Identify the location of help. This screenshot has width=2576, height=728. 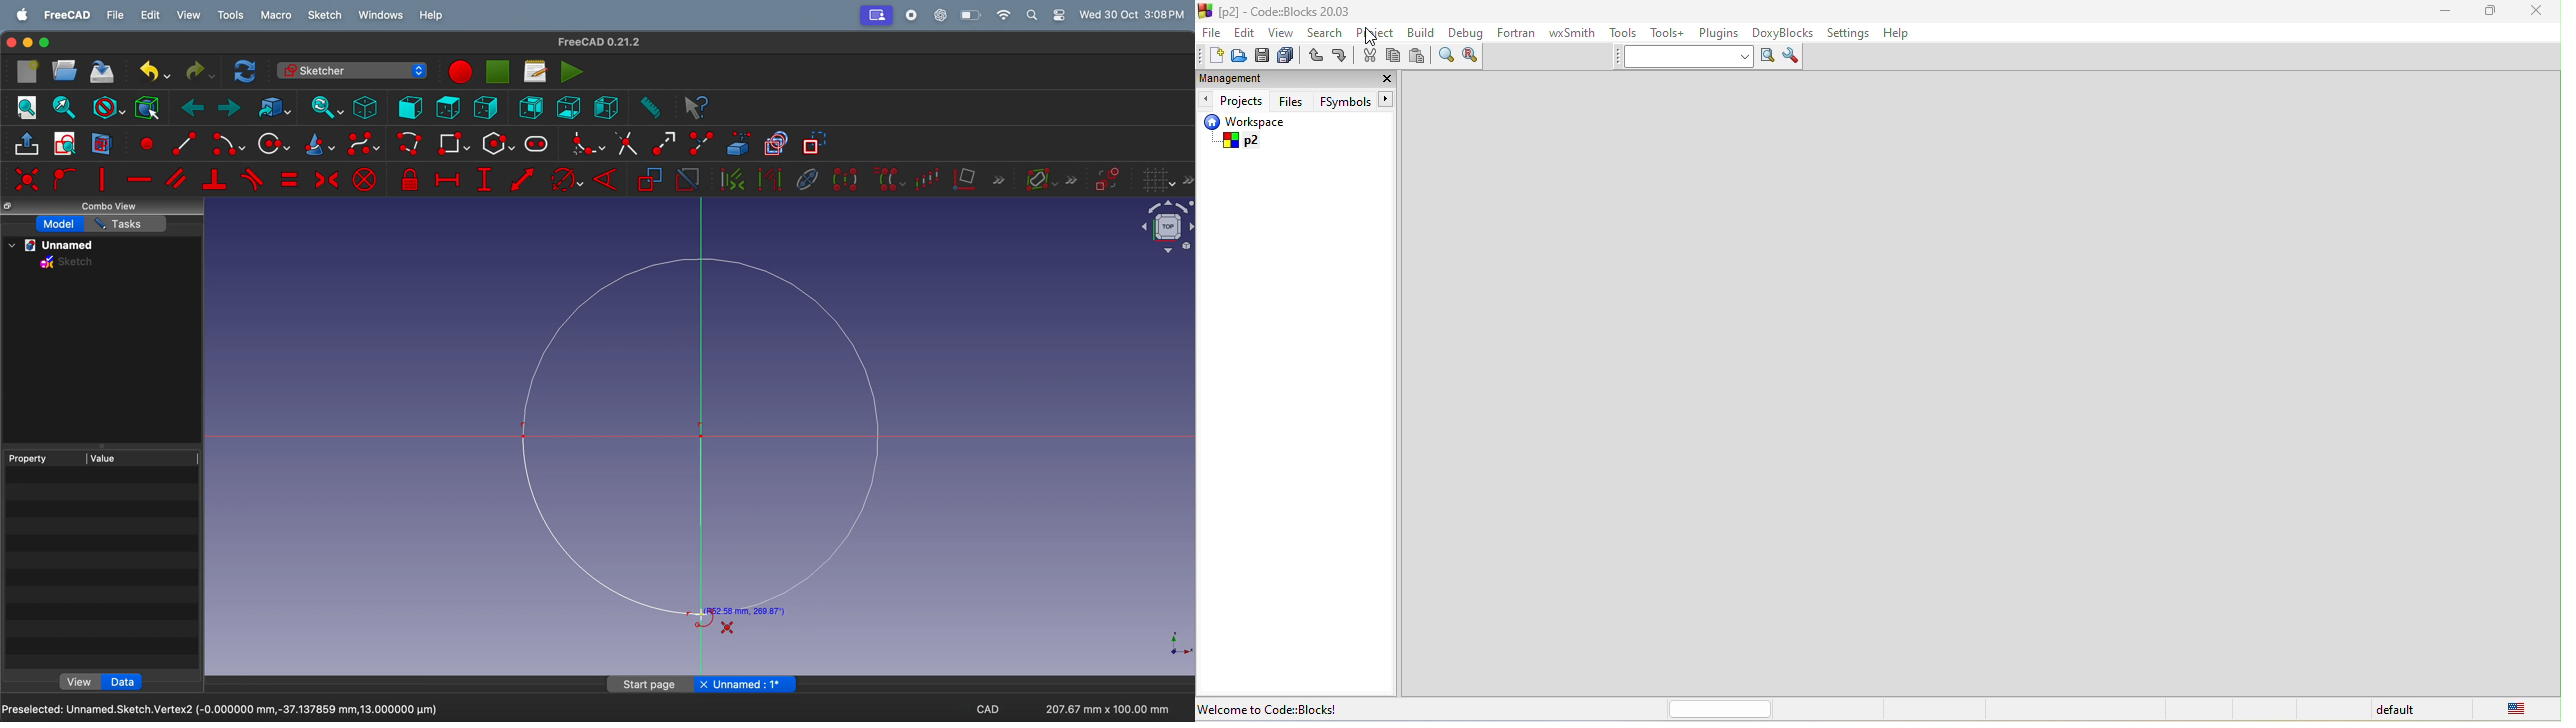
(431, 17).